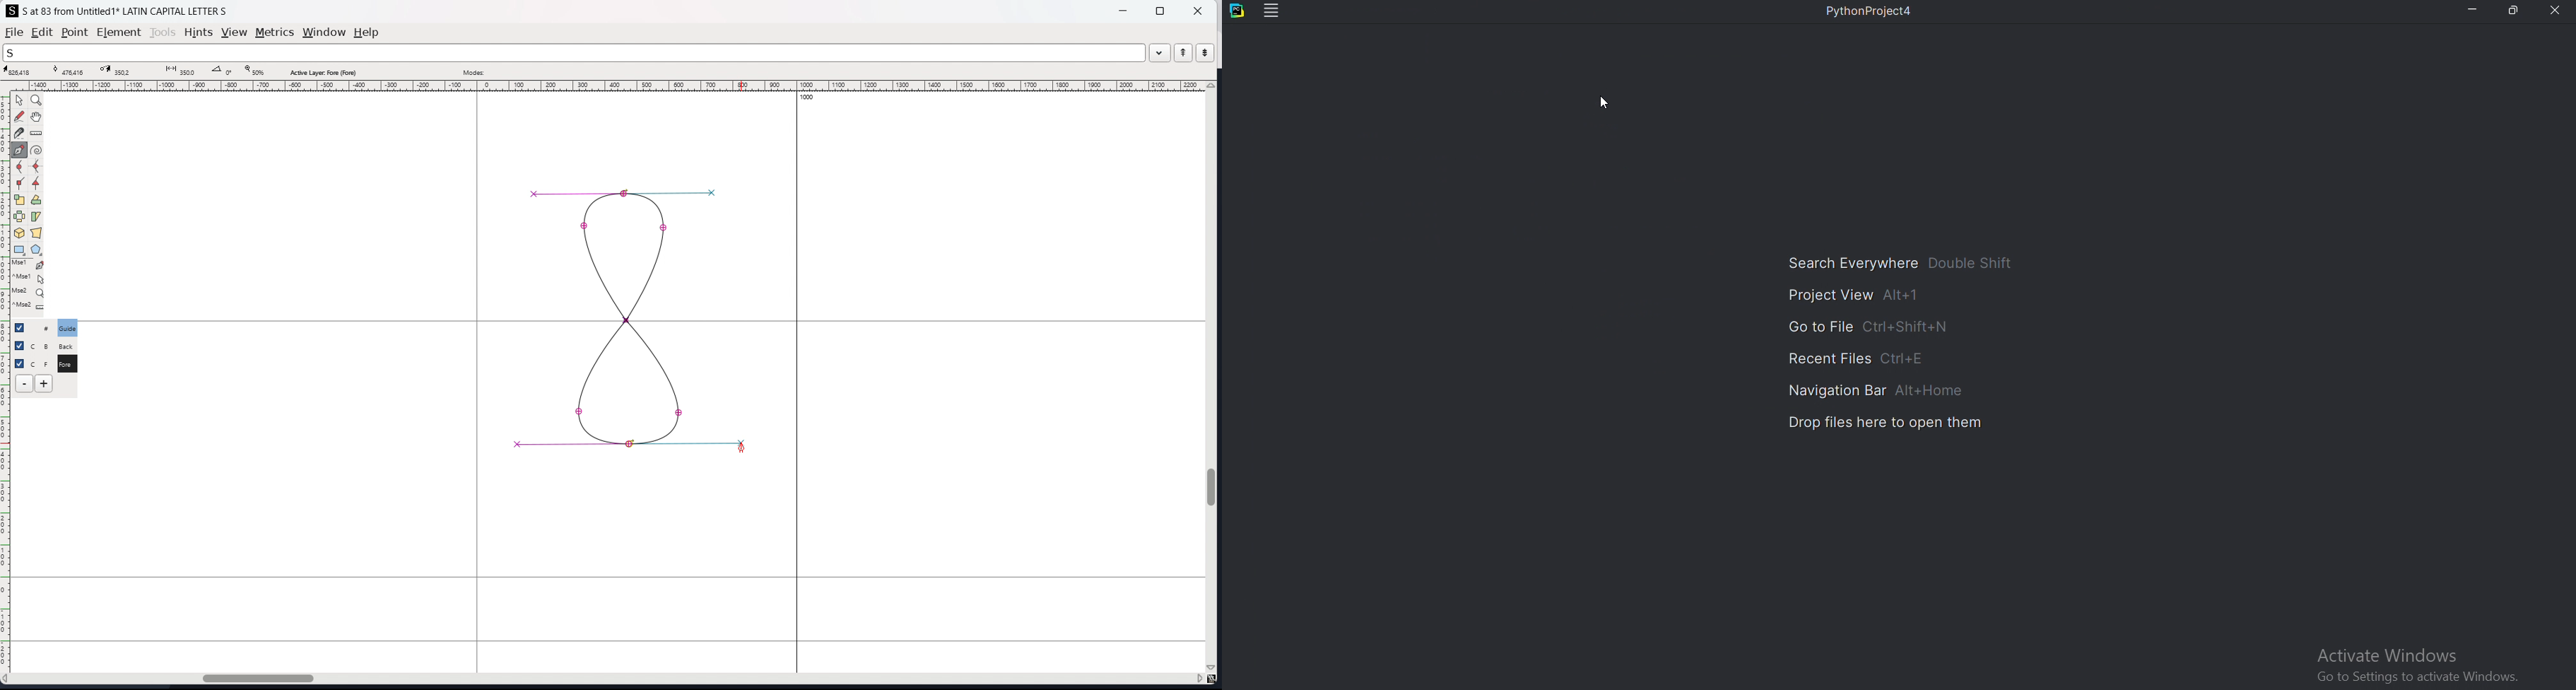 Image resolution: width=2576 pixels, height=700 pixels. I want to click on 1000, so click(811, 99).